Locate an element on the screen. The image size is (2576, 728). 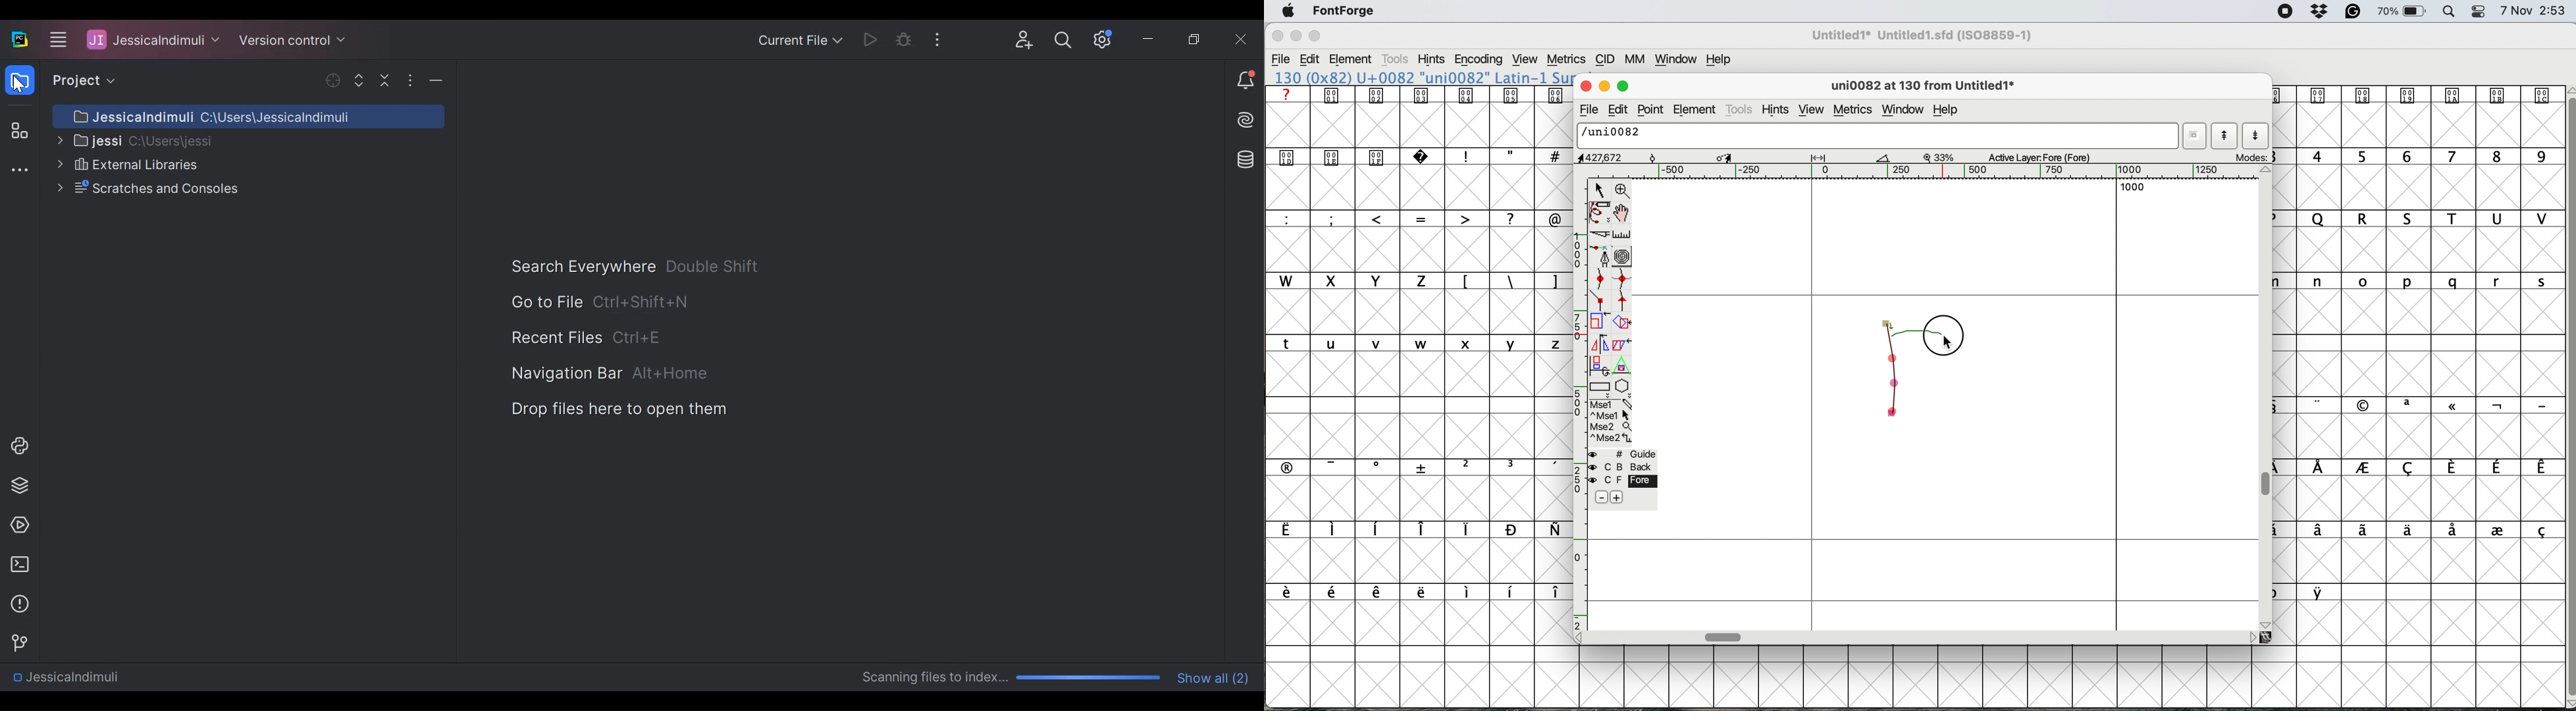
PyCharm Desktop icon is located at coordinates (18, 39).